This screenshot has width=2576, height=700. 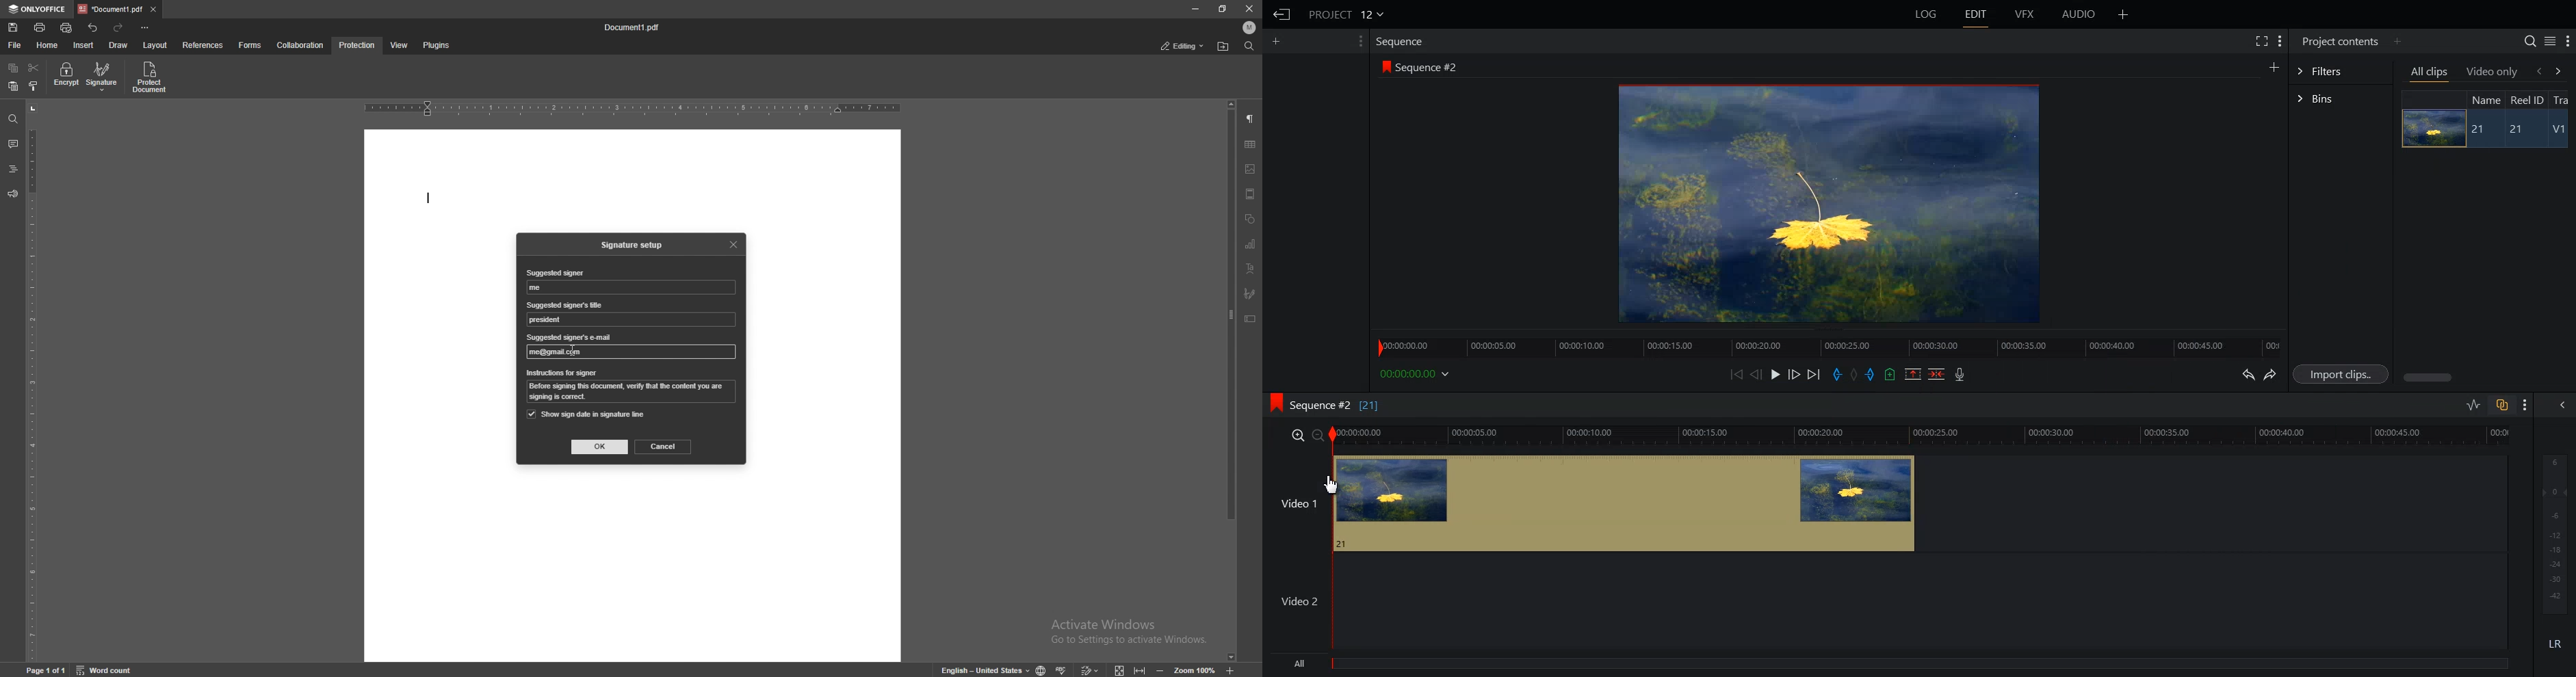 What do you see at coordinates (2559, 405) in the screenshot?
I see `Show the full audio mix` at bounding box center [2559, 405].